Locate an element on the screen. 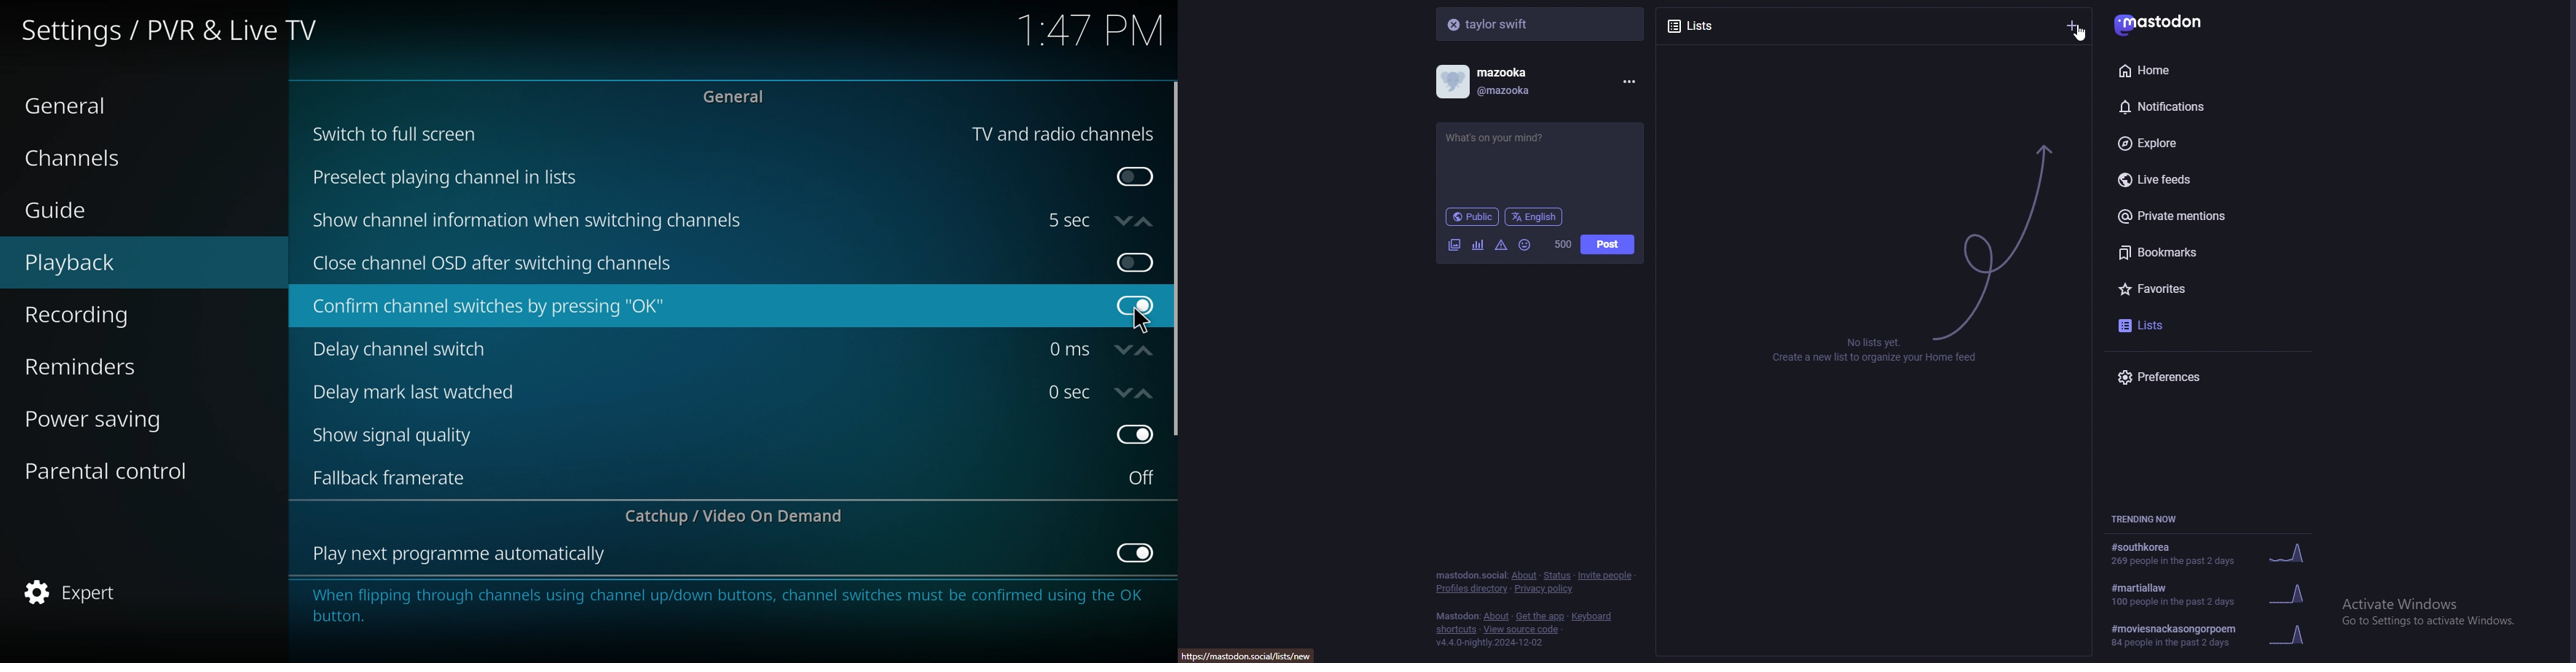 The width and height of the screenshot is (2576, 672). mastodon is located at coordinates (2169, 24).